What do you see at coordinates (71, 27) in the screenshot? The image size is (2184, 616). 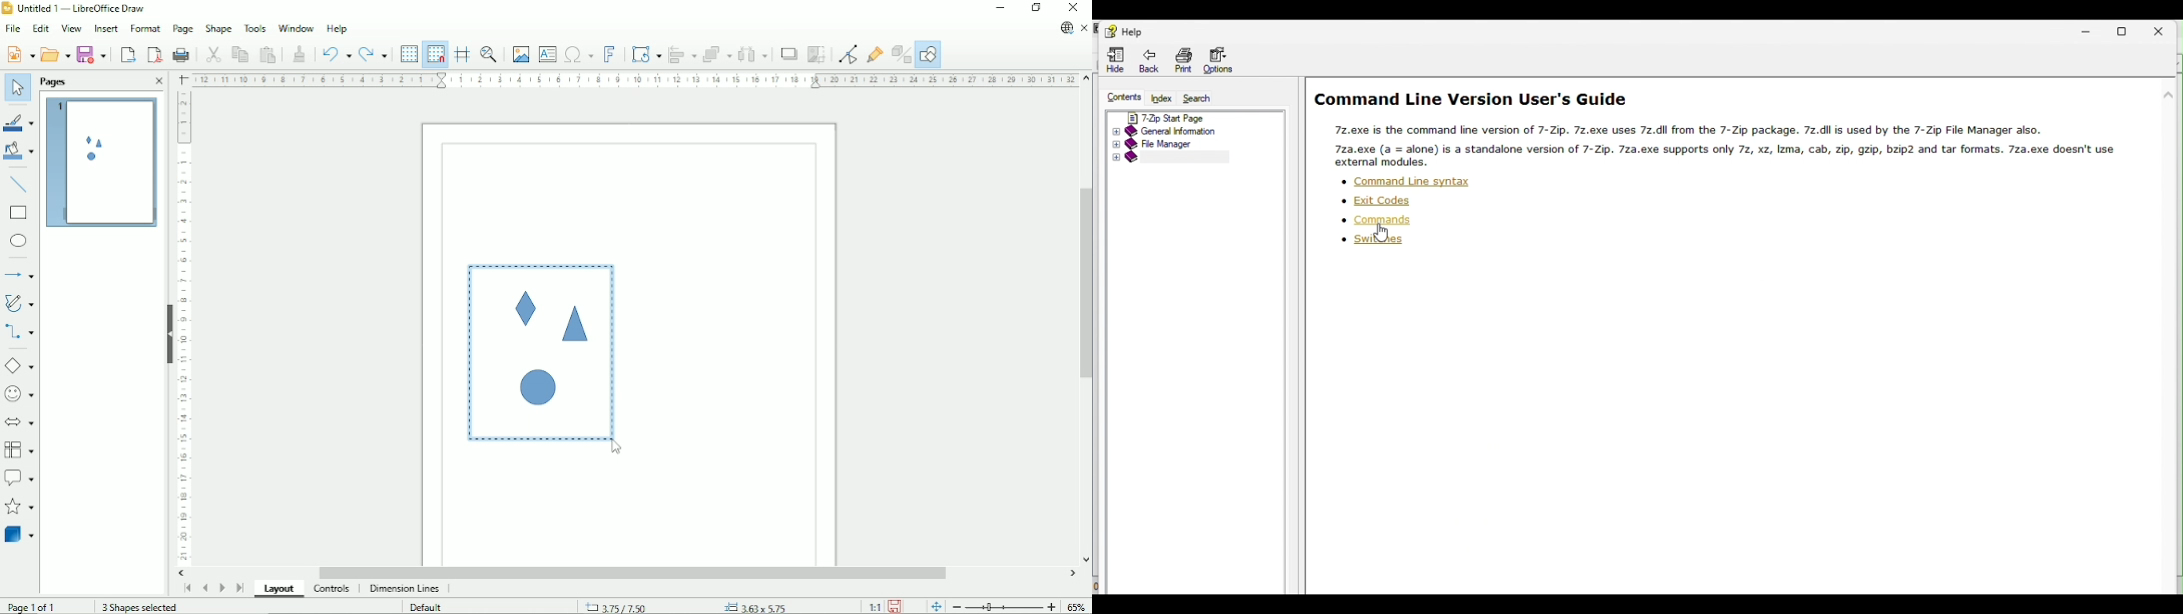 I see `View` at bounding box center [71, 27].